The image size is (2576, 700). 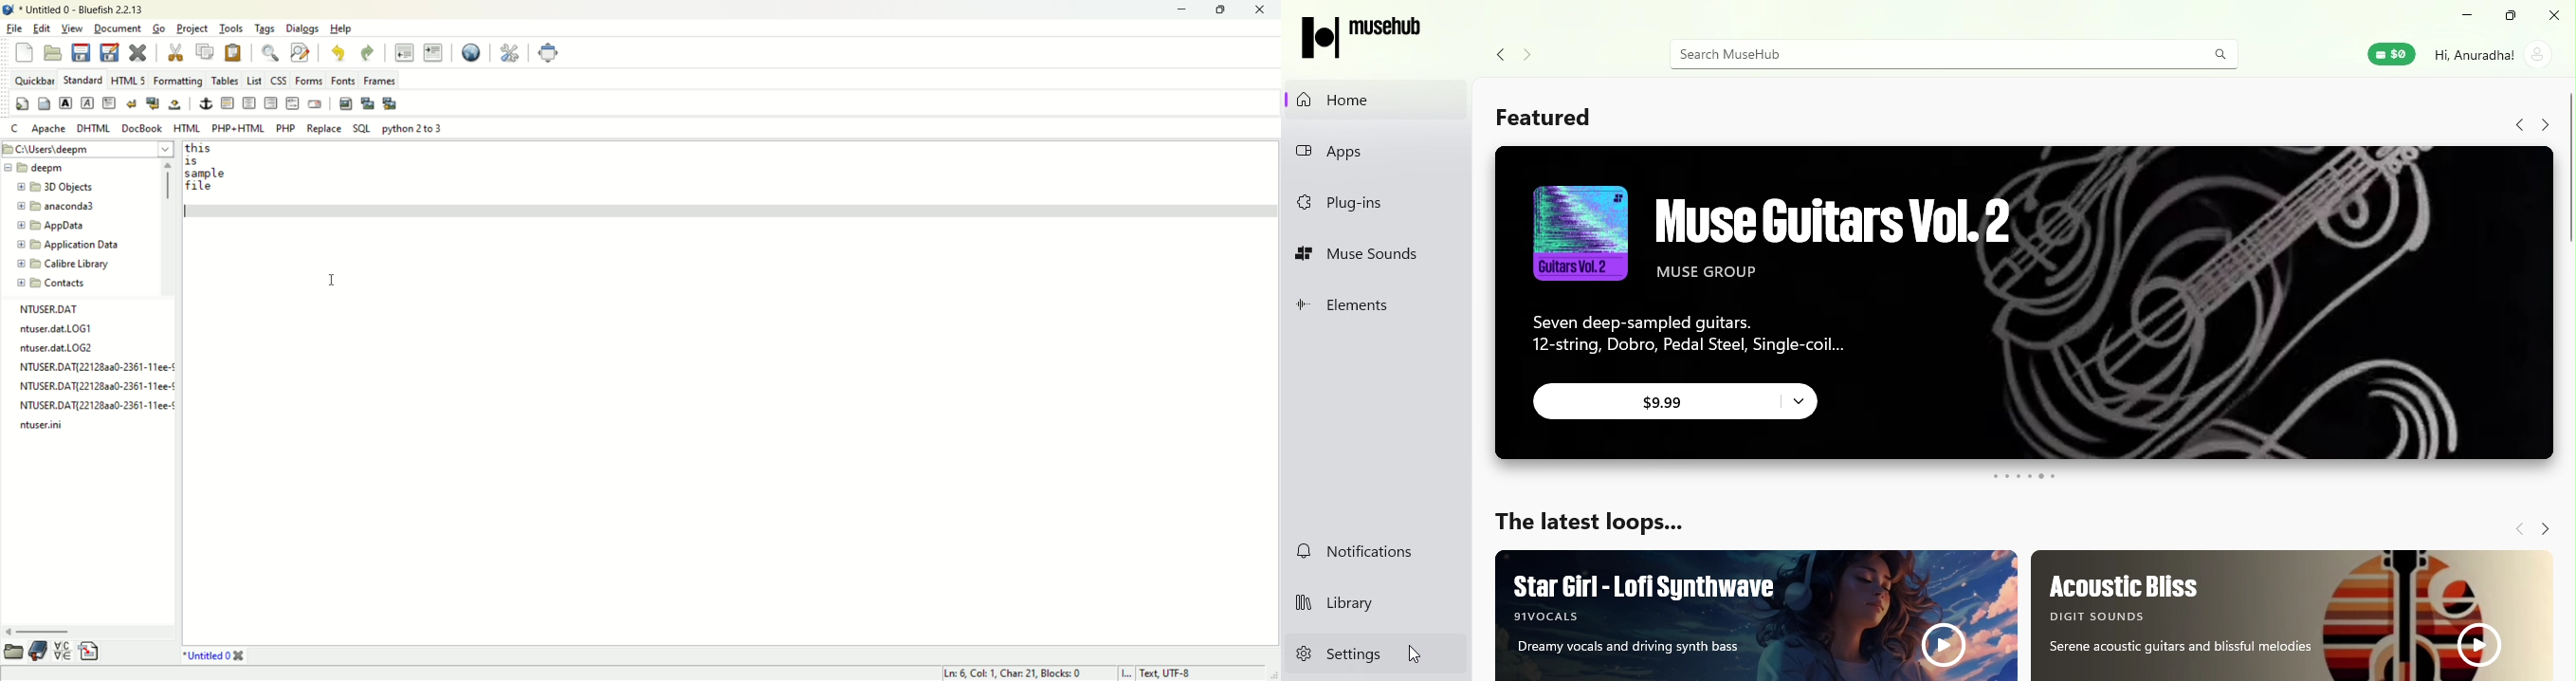 What do you see at coordinates (1763, 613) in the screenshot?
I see `Ad` at bounding box center [1763, 613].